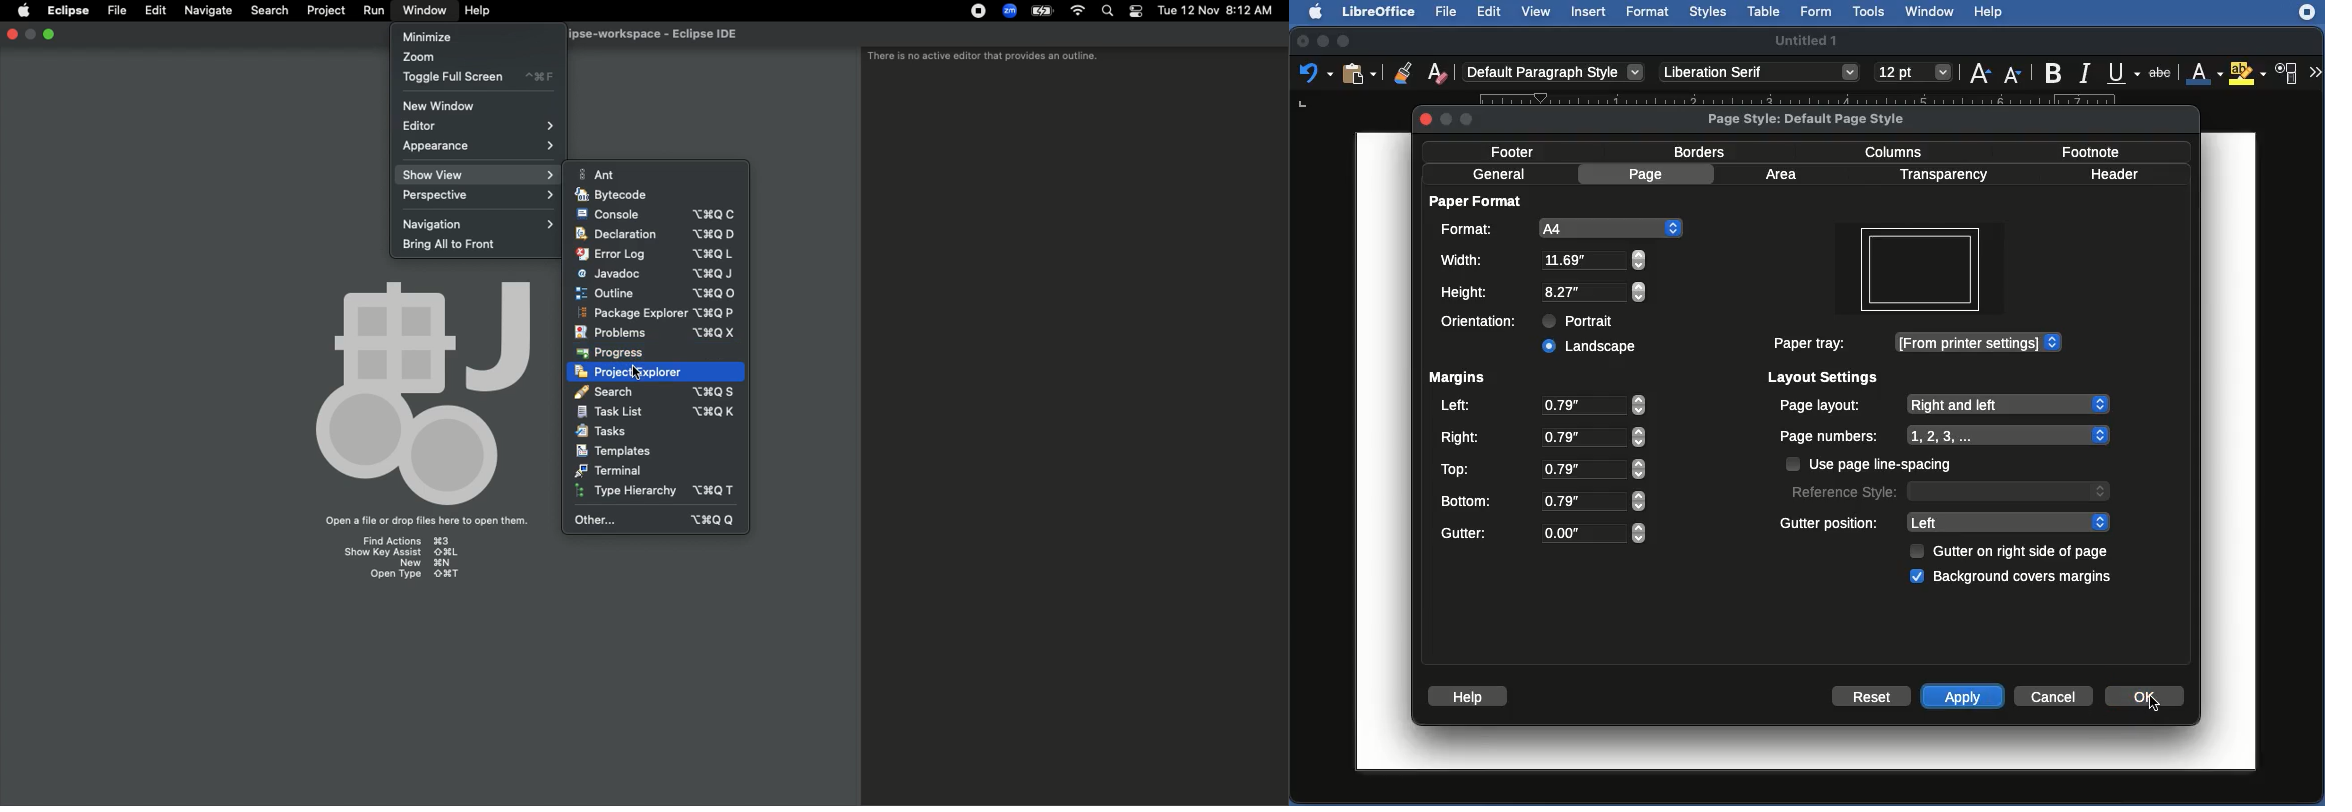  Describe the element at coordinates (1450, 13) in the screenshot. I see `File` at that location.